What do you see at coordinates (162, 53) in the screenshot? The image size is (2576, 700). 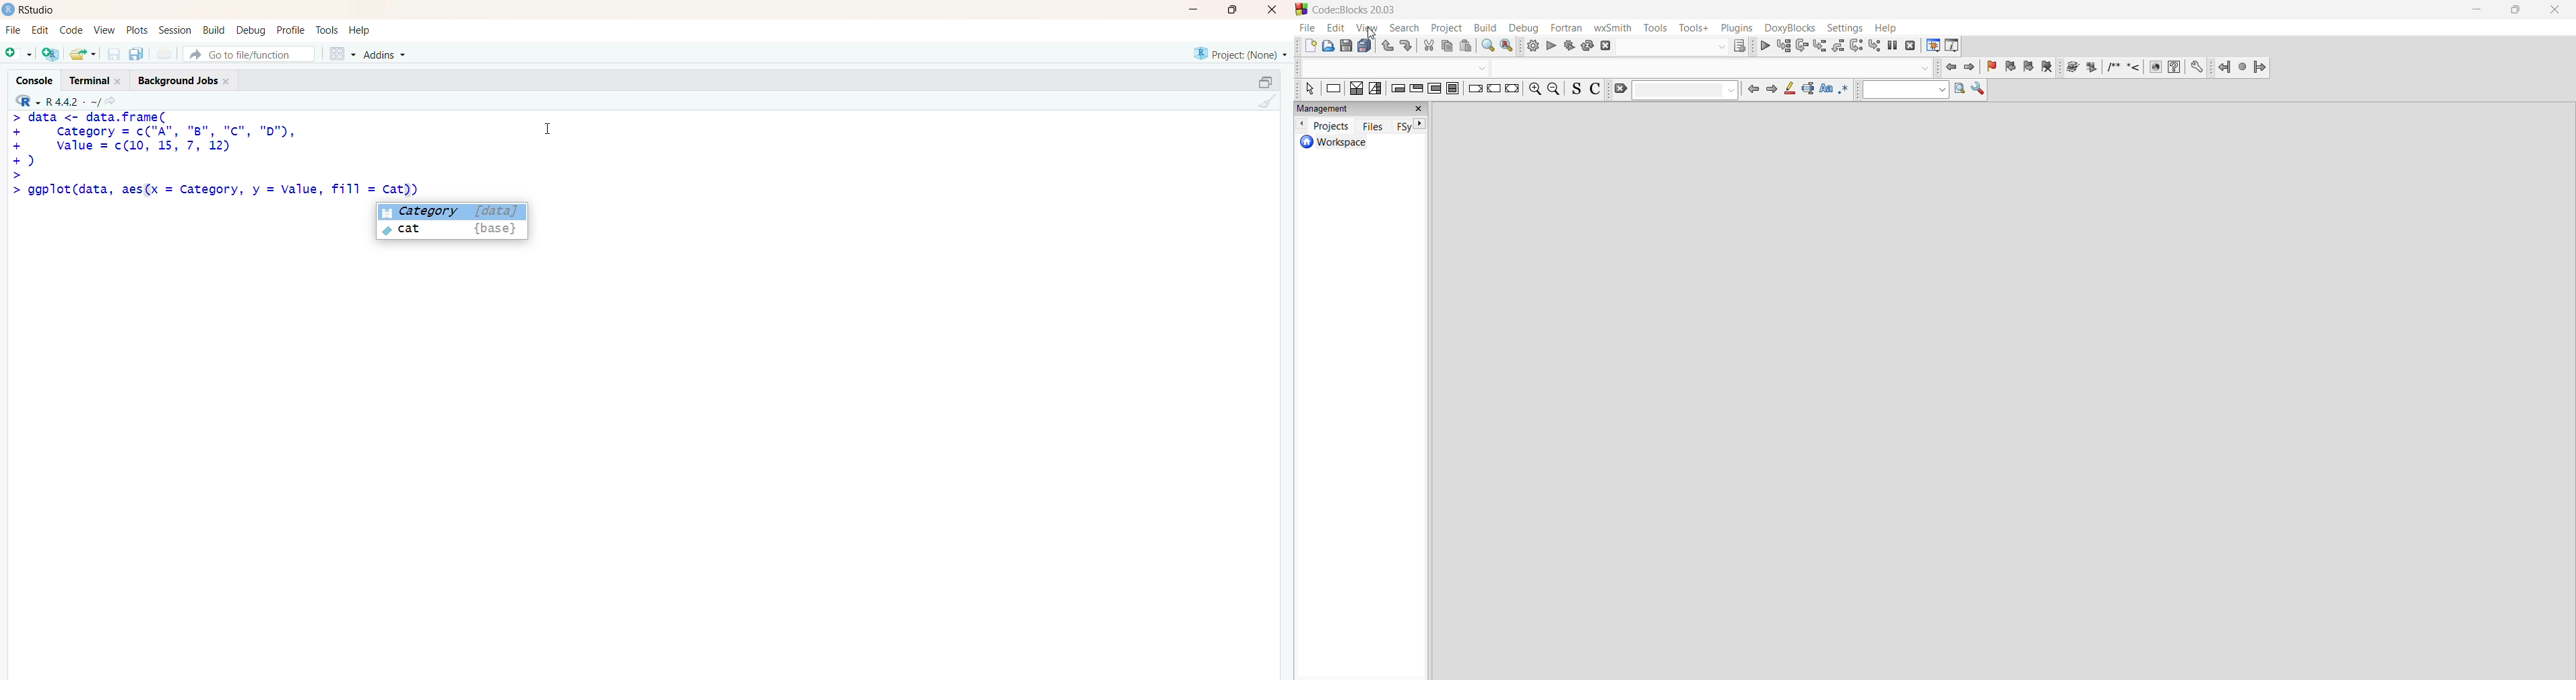 I see `print current file` at bounding box center [162, 53].